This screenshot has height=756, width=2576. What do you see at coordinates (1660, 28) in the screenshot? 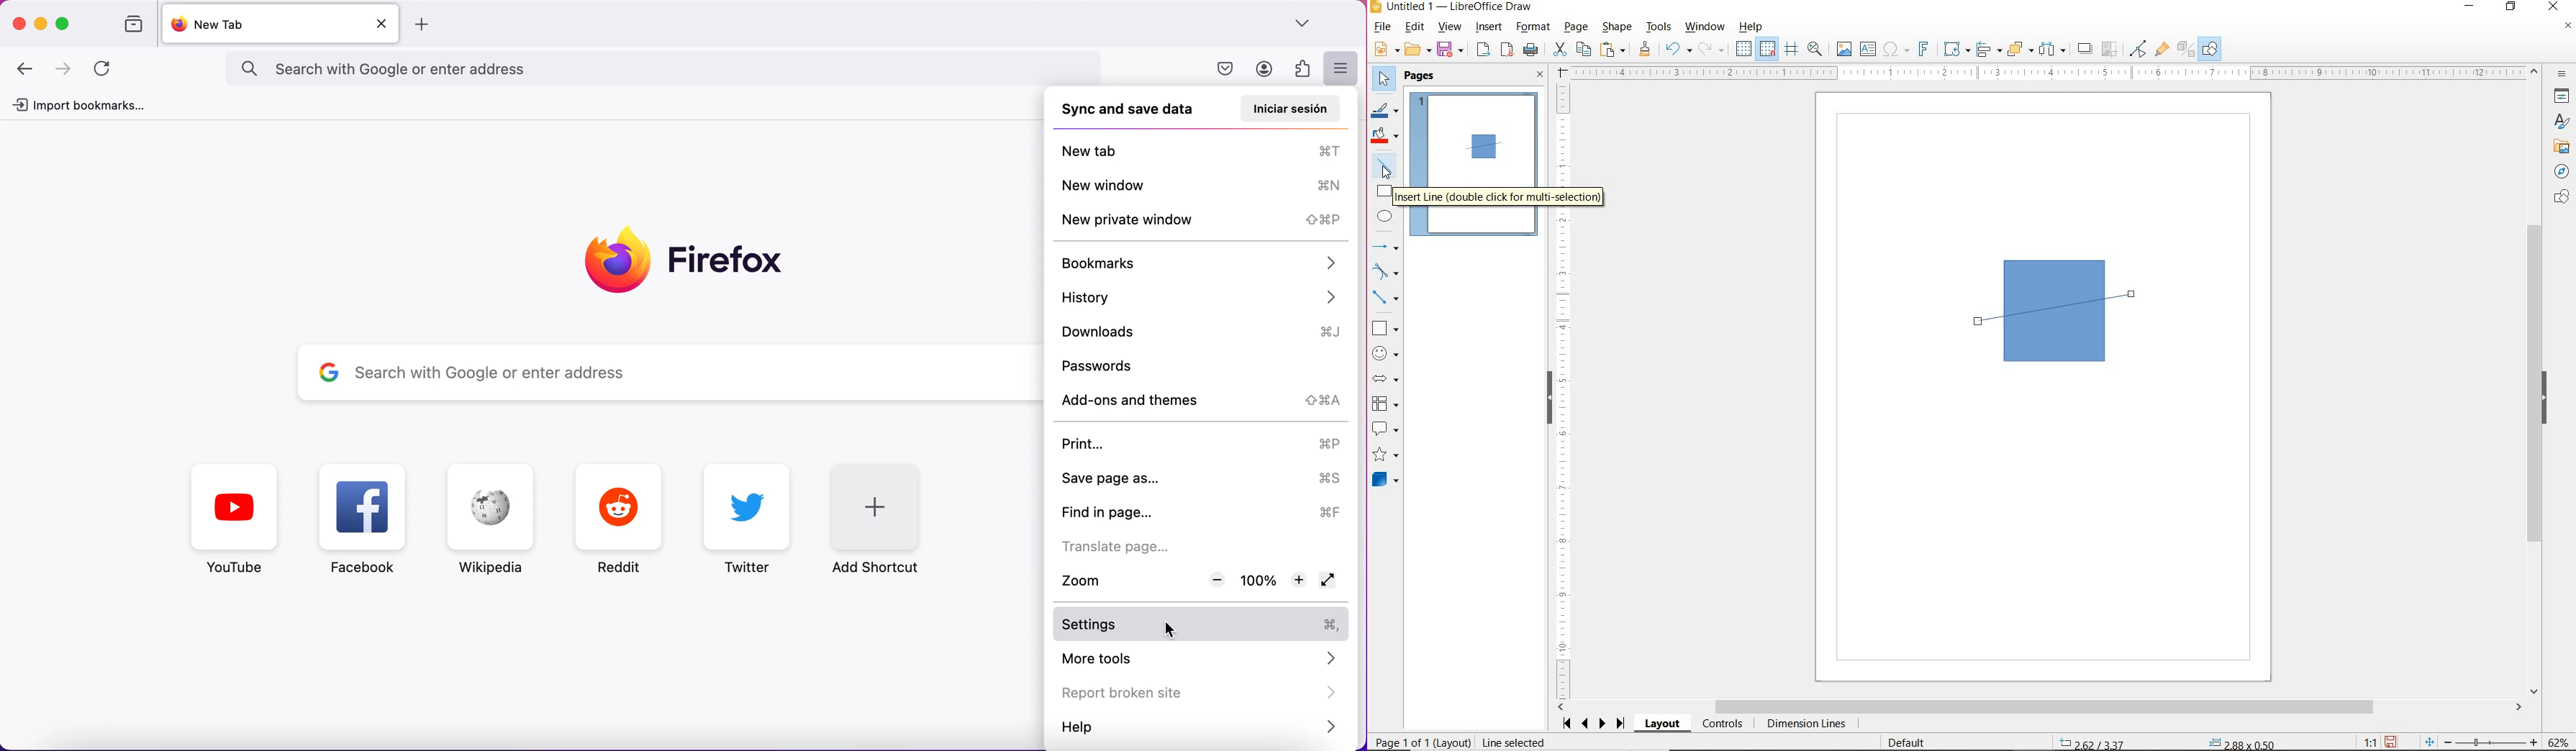
I see `TOOLS` at bounding box center [1660, 28].